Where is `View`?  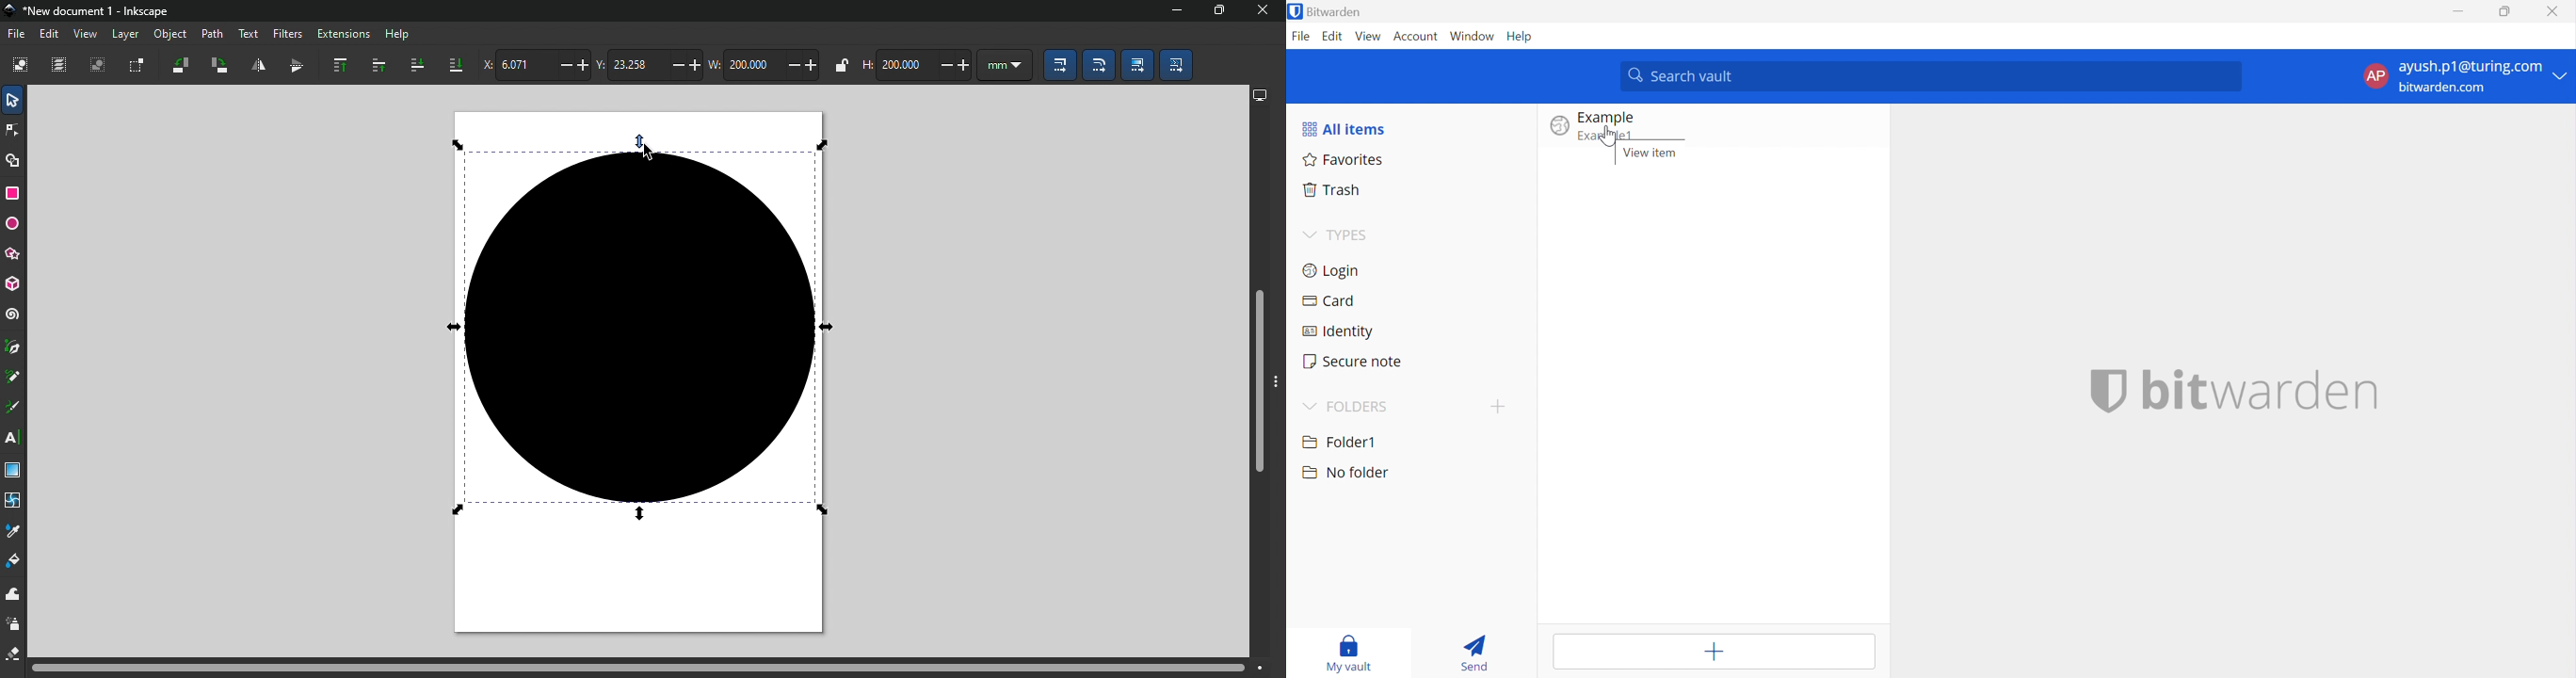
View is located at coordinates (1370, 36).